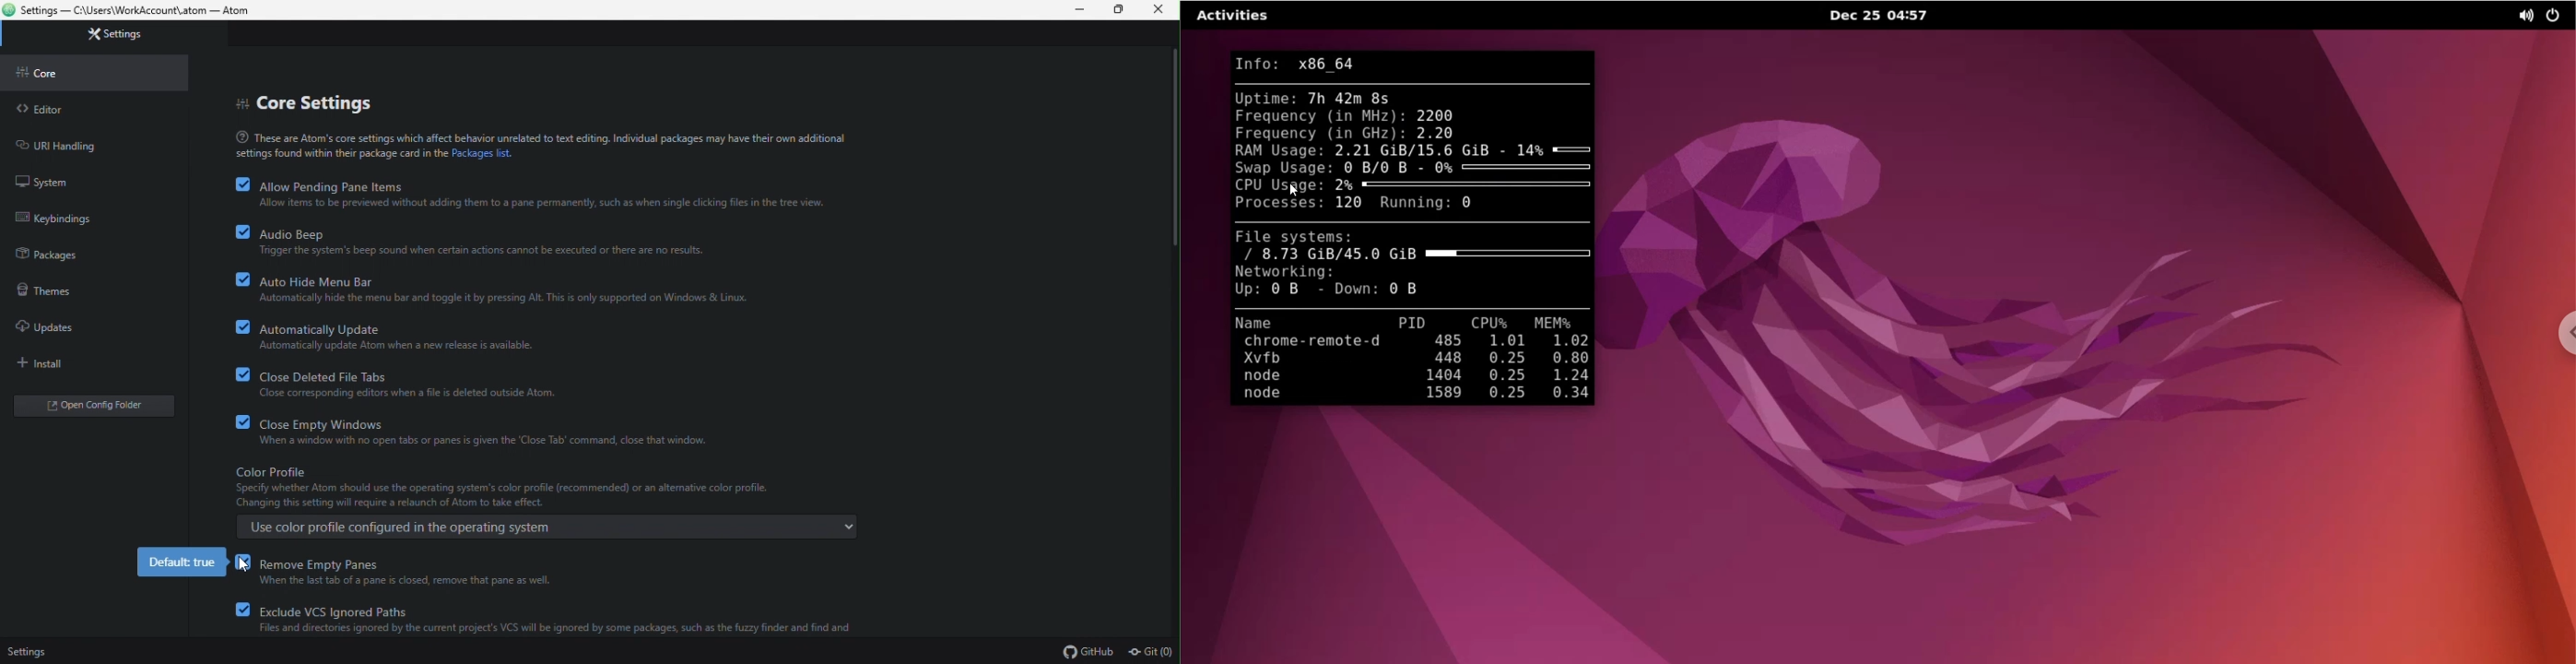  I want to click on scroll bar, so click(1171, 149).